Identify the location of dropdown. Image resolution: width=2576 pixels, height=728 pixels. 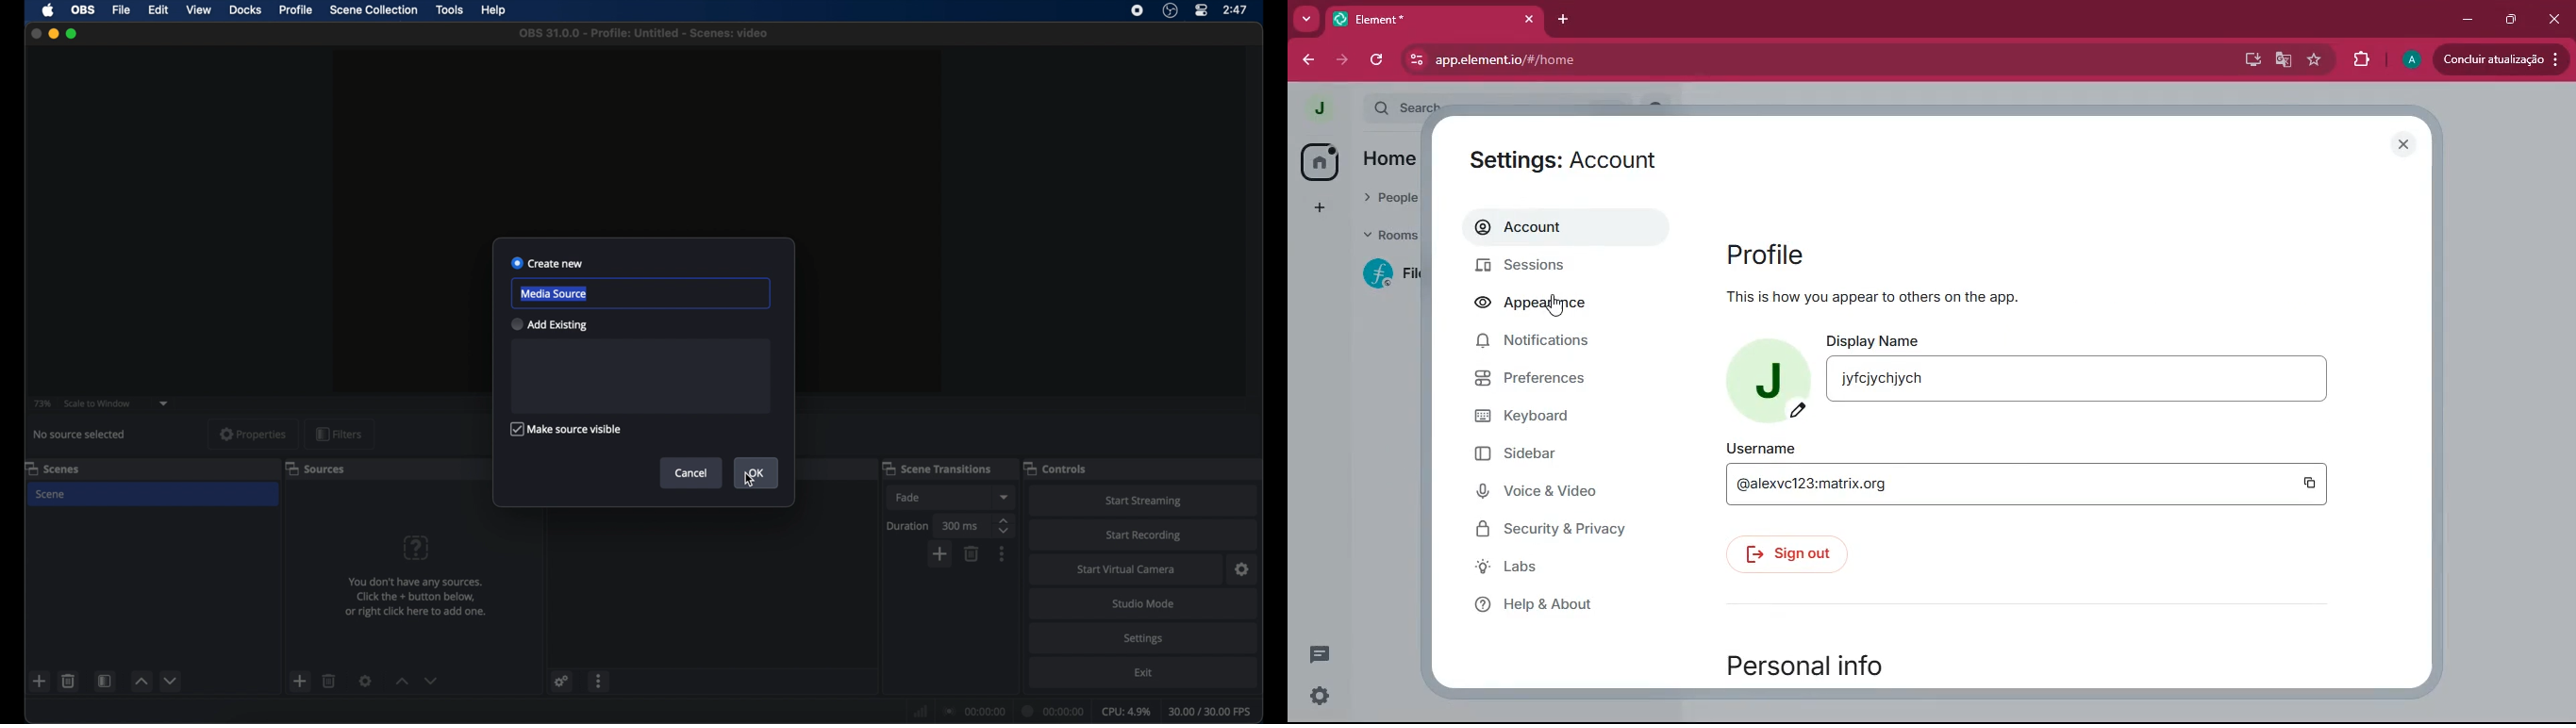
(1005, 497).